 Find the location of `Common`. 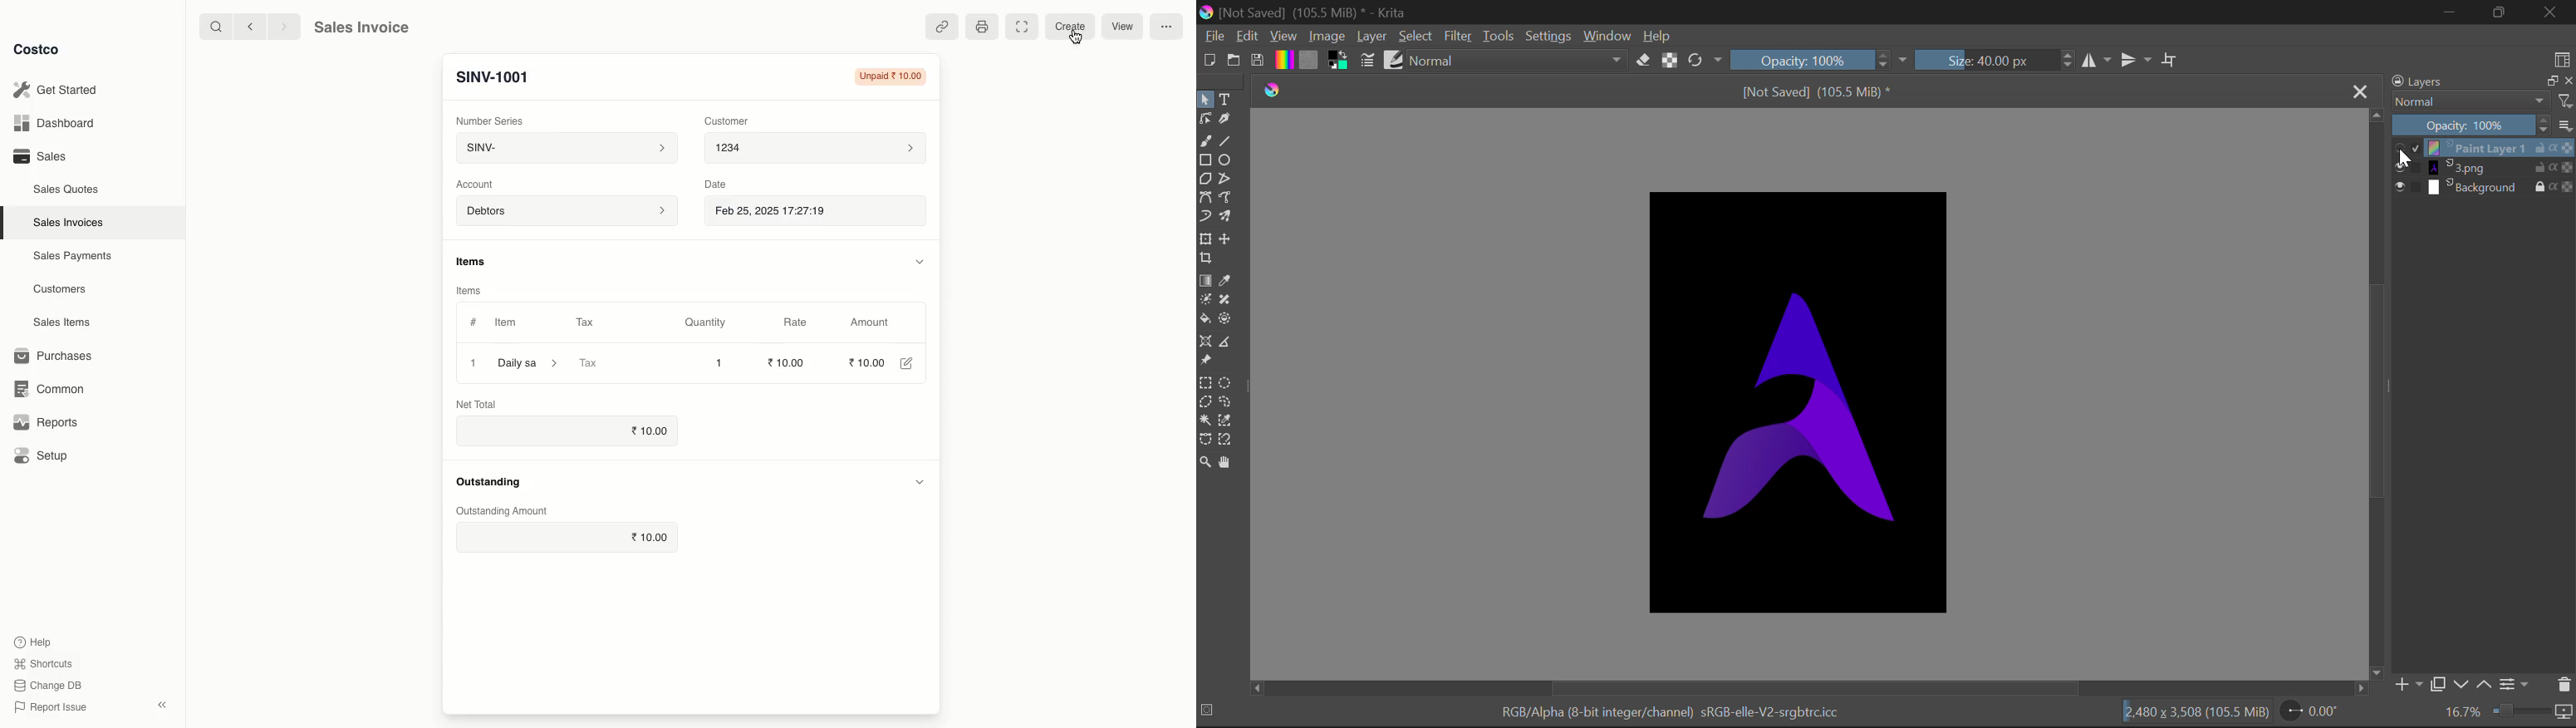

Common is located at coordinates (52, 390).